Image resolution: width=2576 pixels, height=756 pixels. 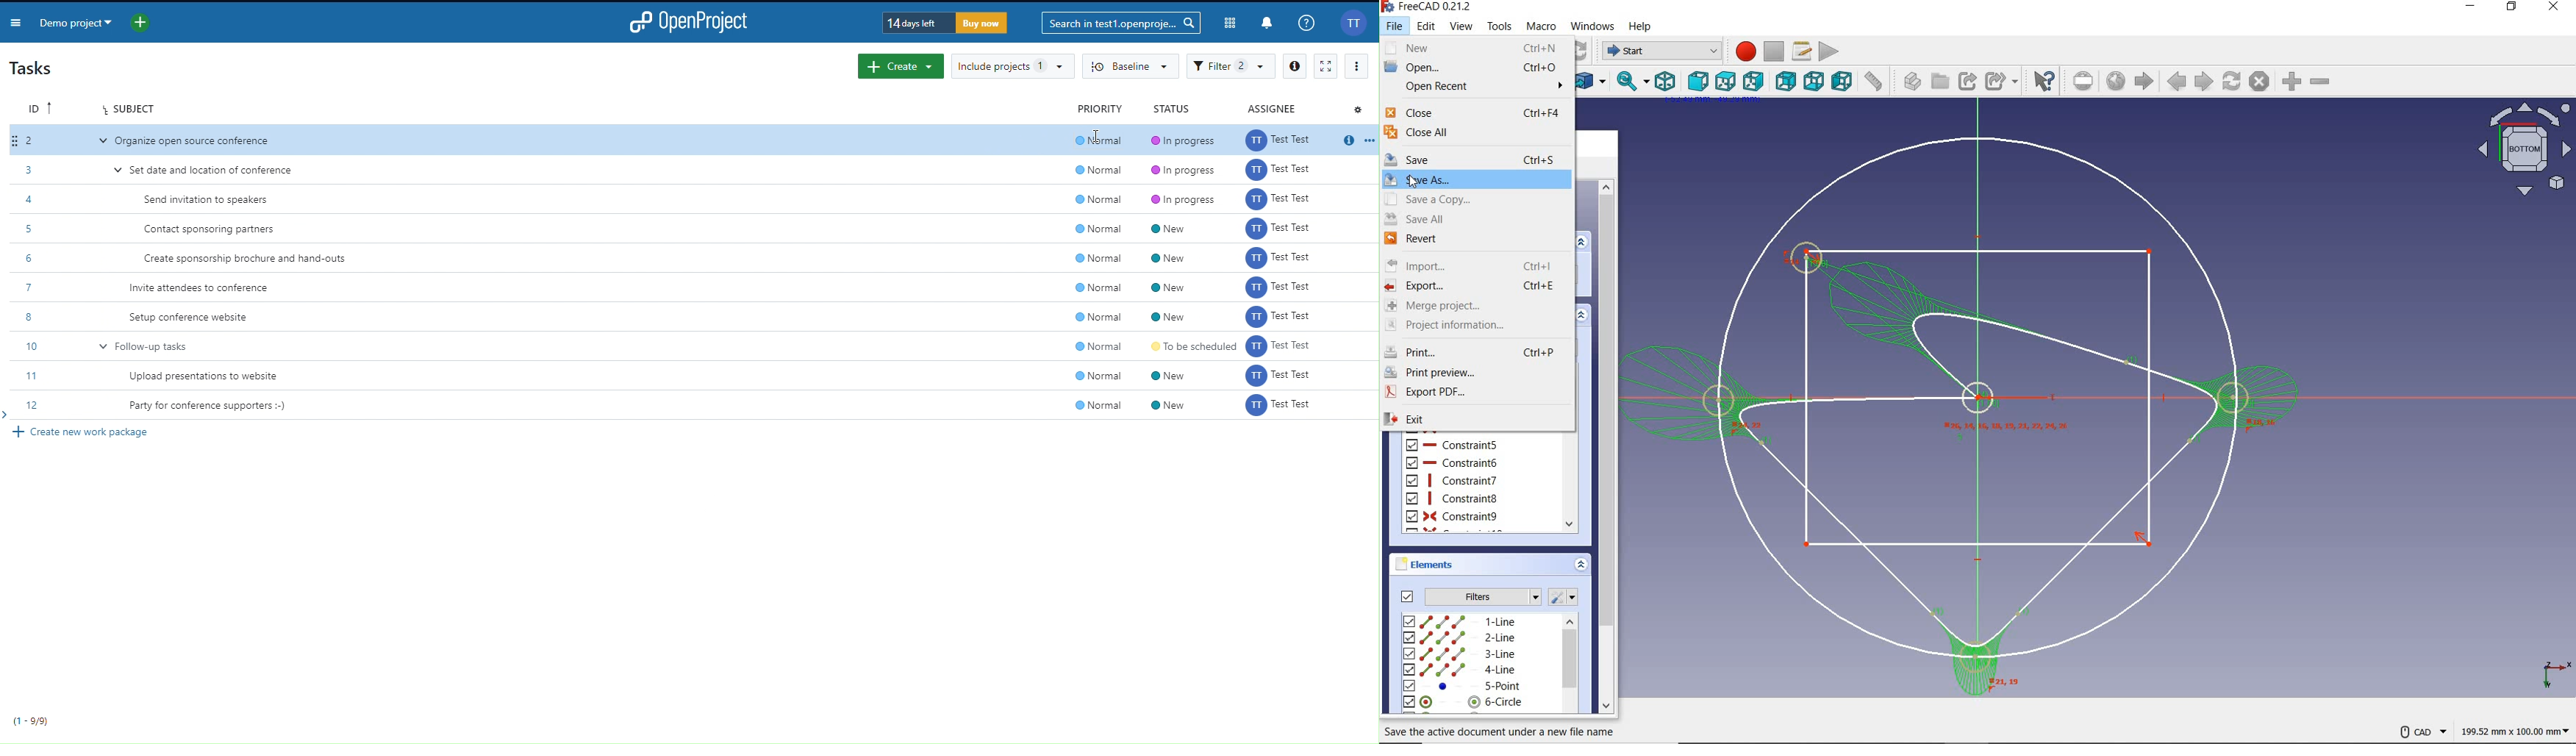 I want to click on More Options, so click(x=15, y=21).